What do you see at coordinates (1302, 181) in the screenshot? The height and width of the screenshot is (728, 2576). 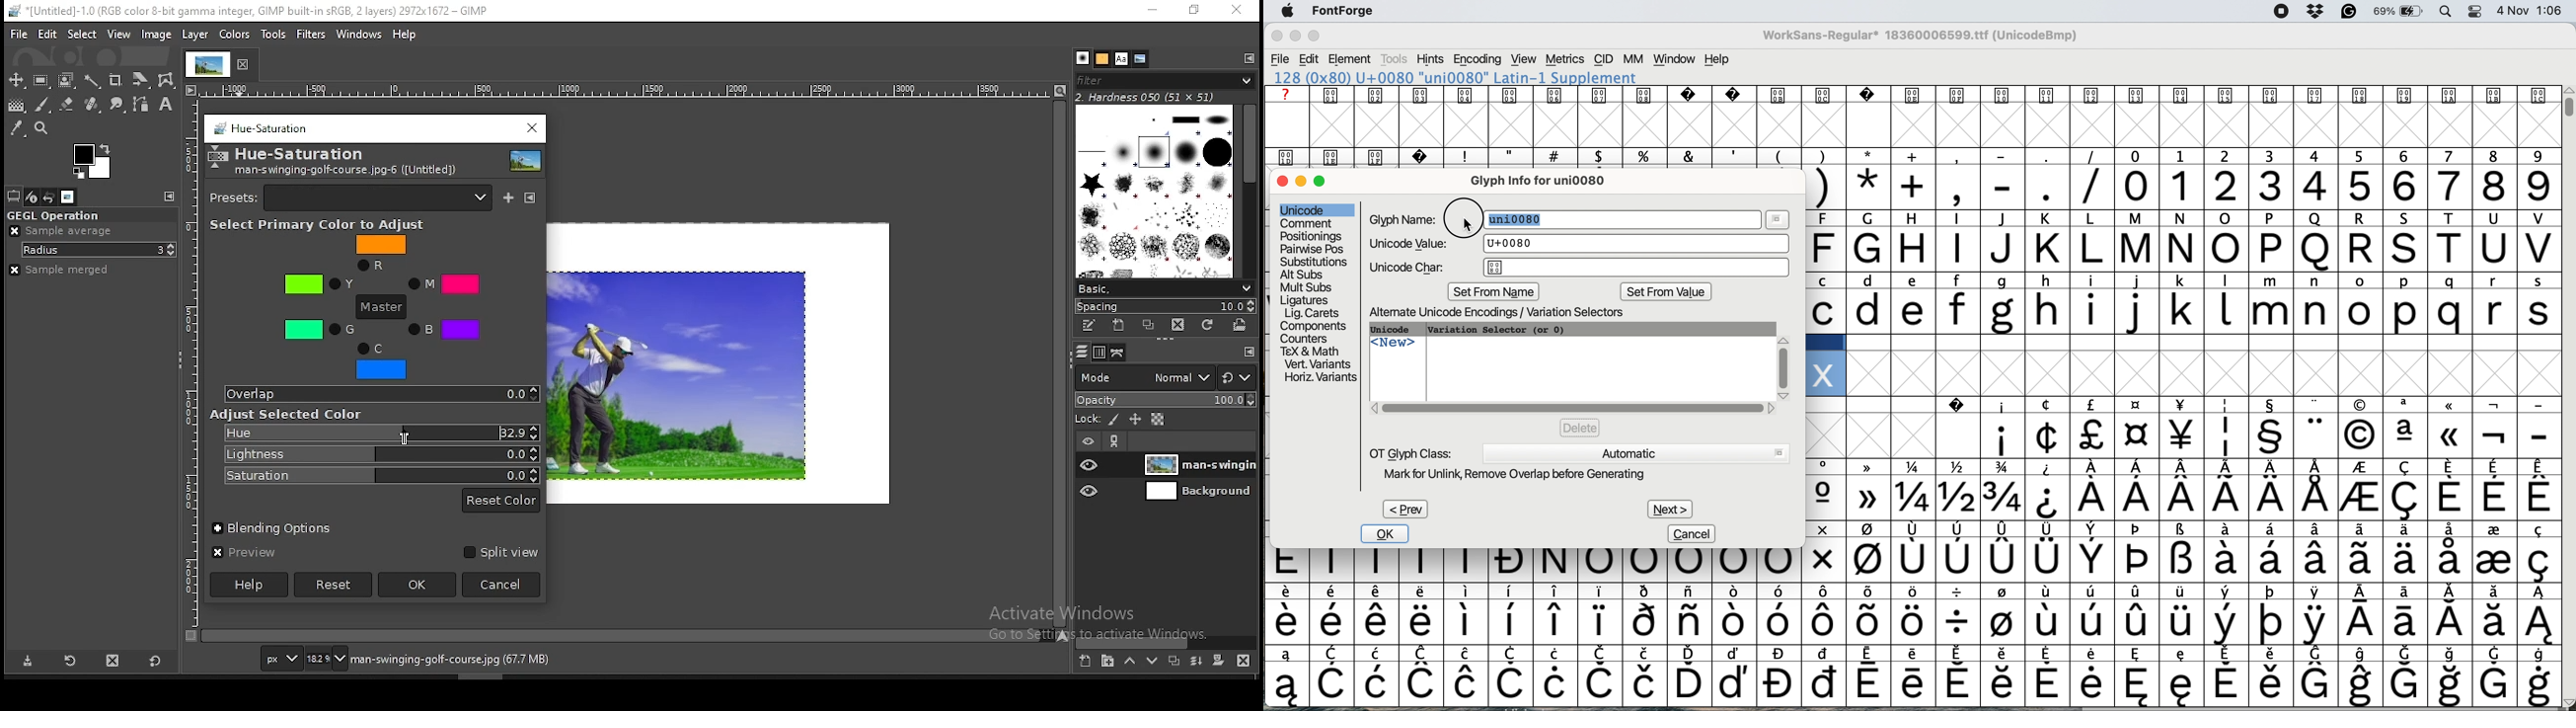 I see `minimise` at bounding box center [1302, 181].